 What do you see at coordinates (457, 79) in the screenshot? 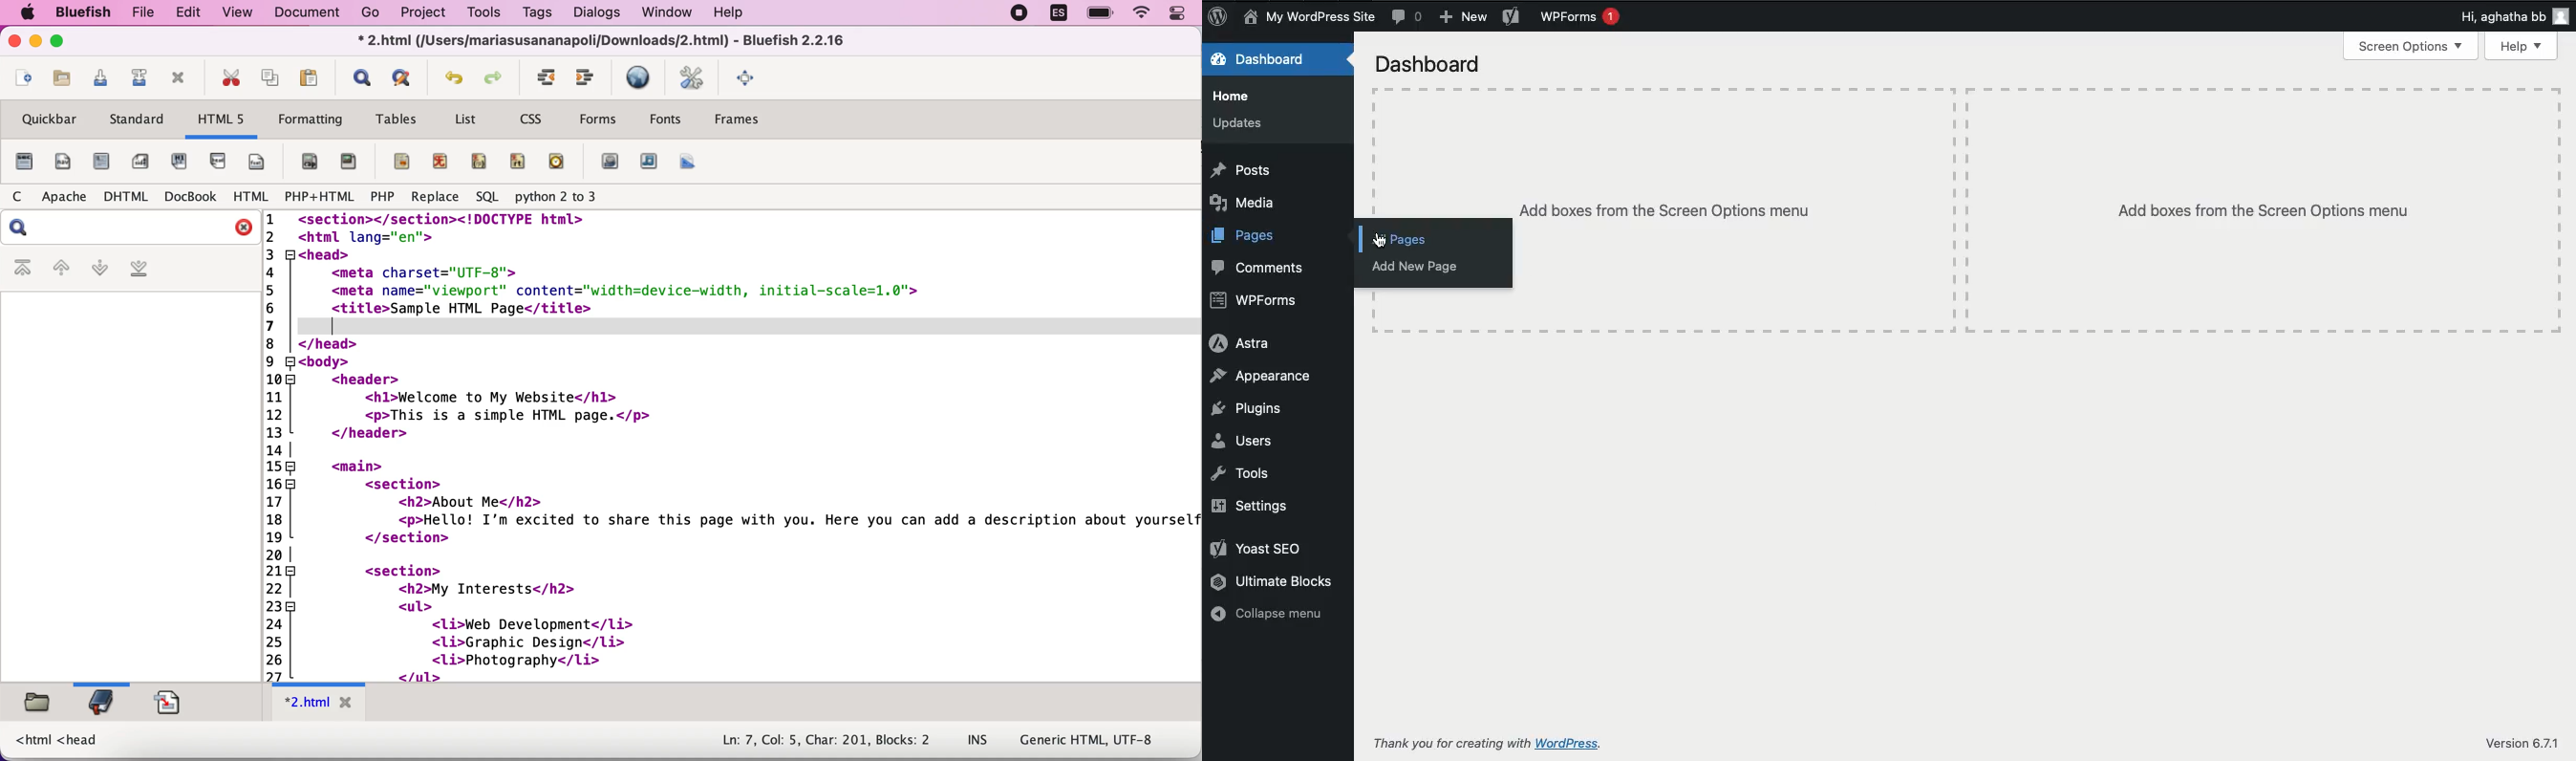
I see `undo` at bounding box center [457, 79].